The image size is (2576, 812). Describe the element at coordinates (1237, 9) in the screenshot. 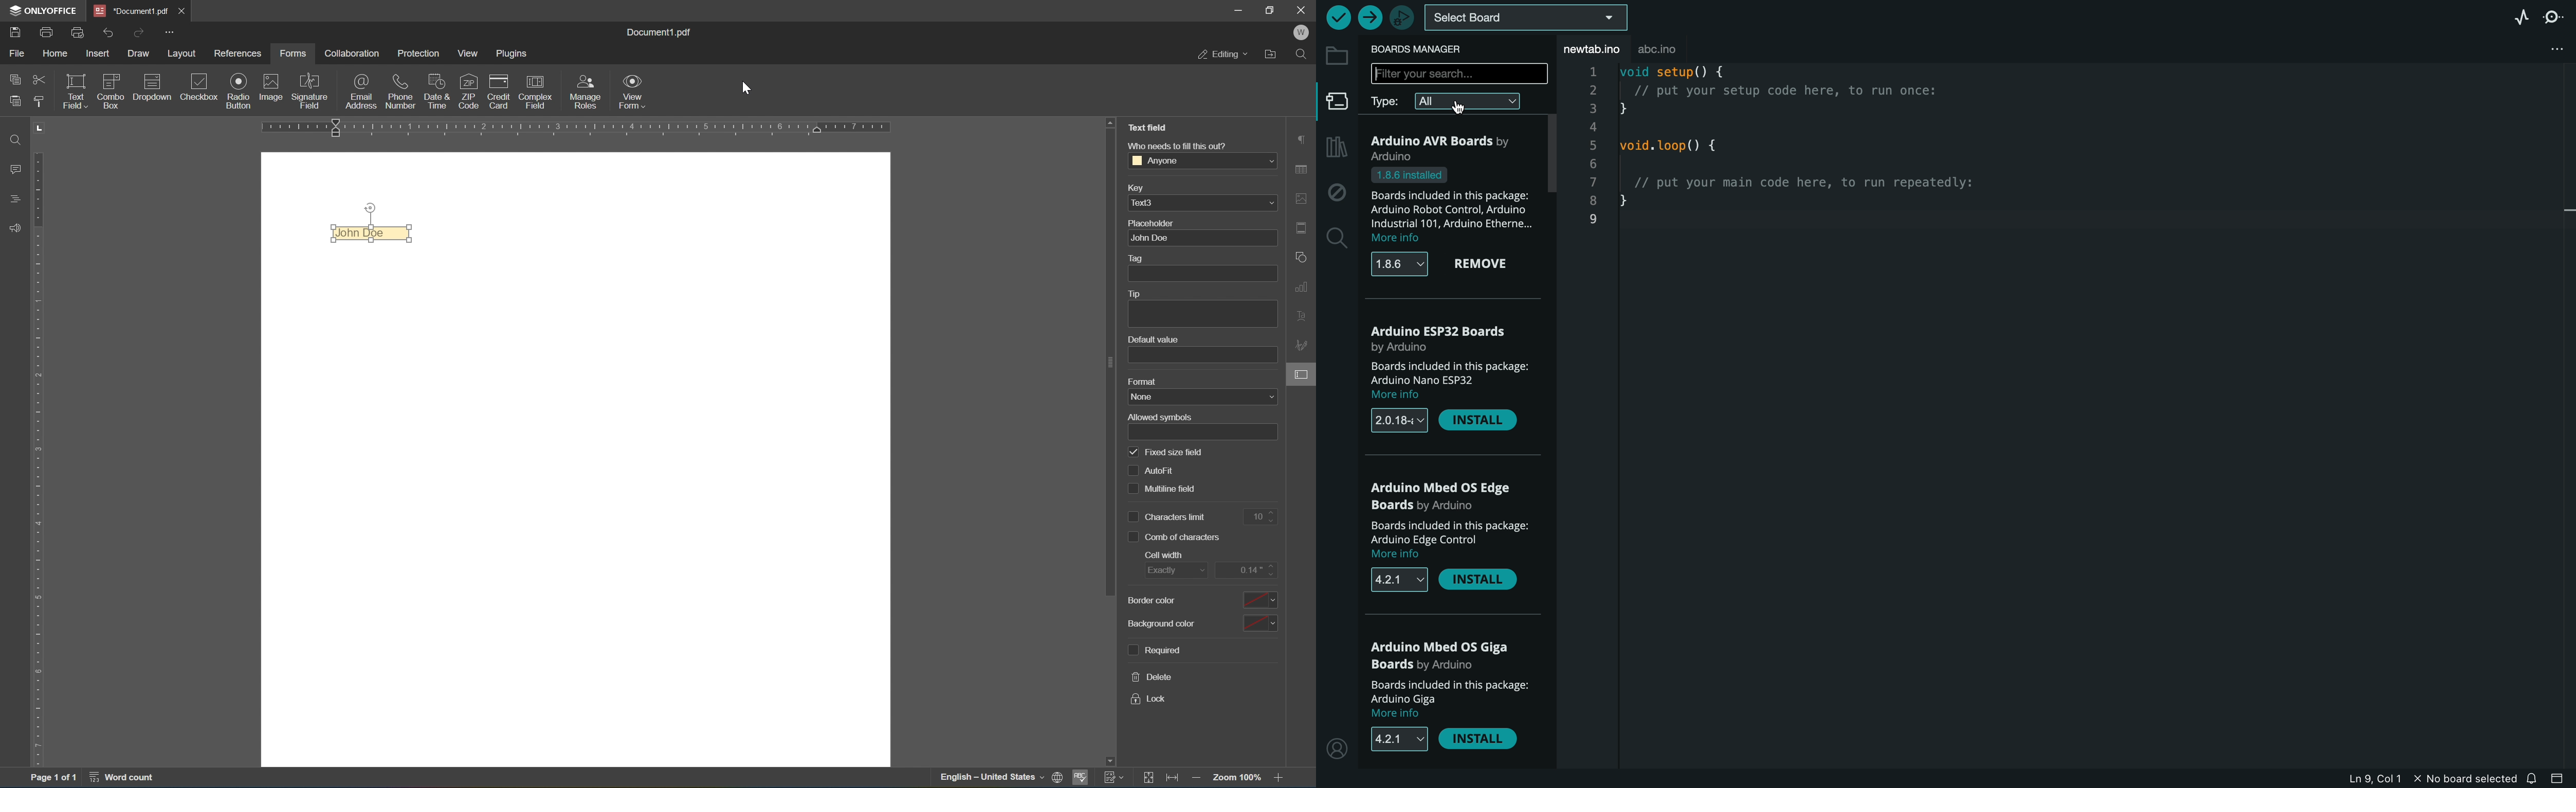

I see `minimize` at that location.